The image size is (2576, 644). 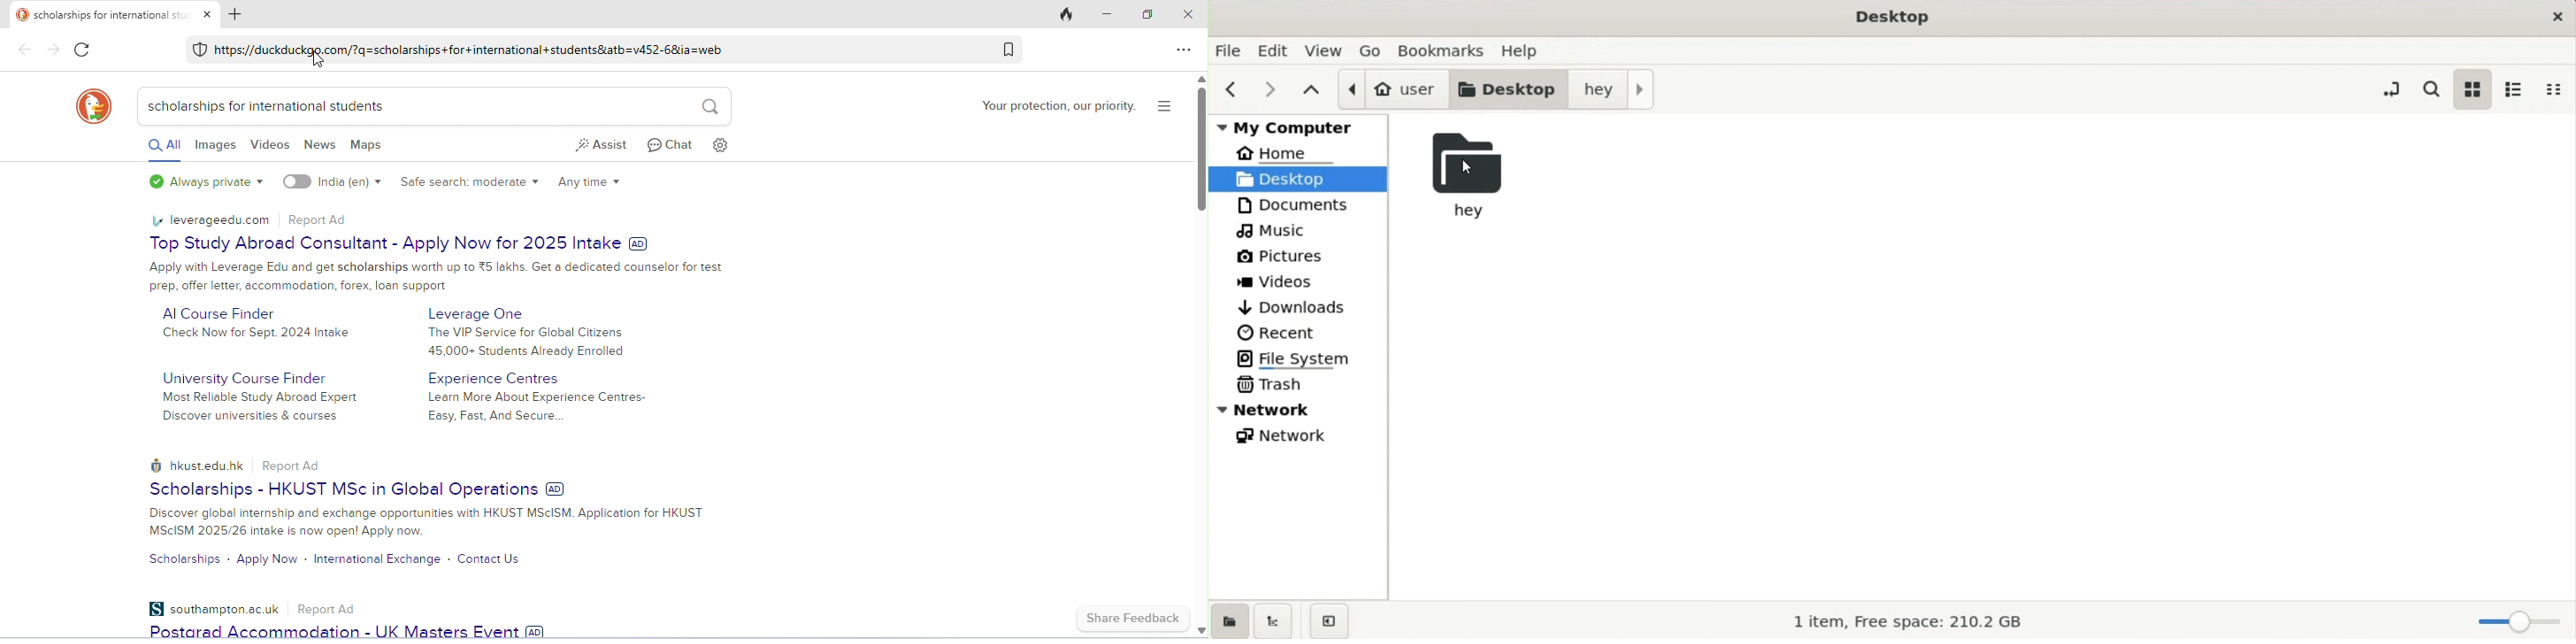 I want to click on southampton.ac.uk, so click(x=213, y=607).